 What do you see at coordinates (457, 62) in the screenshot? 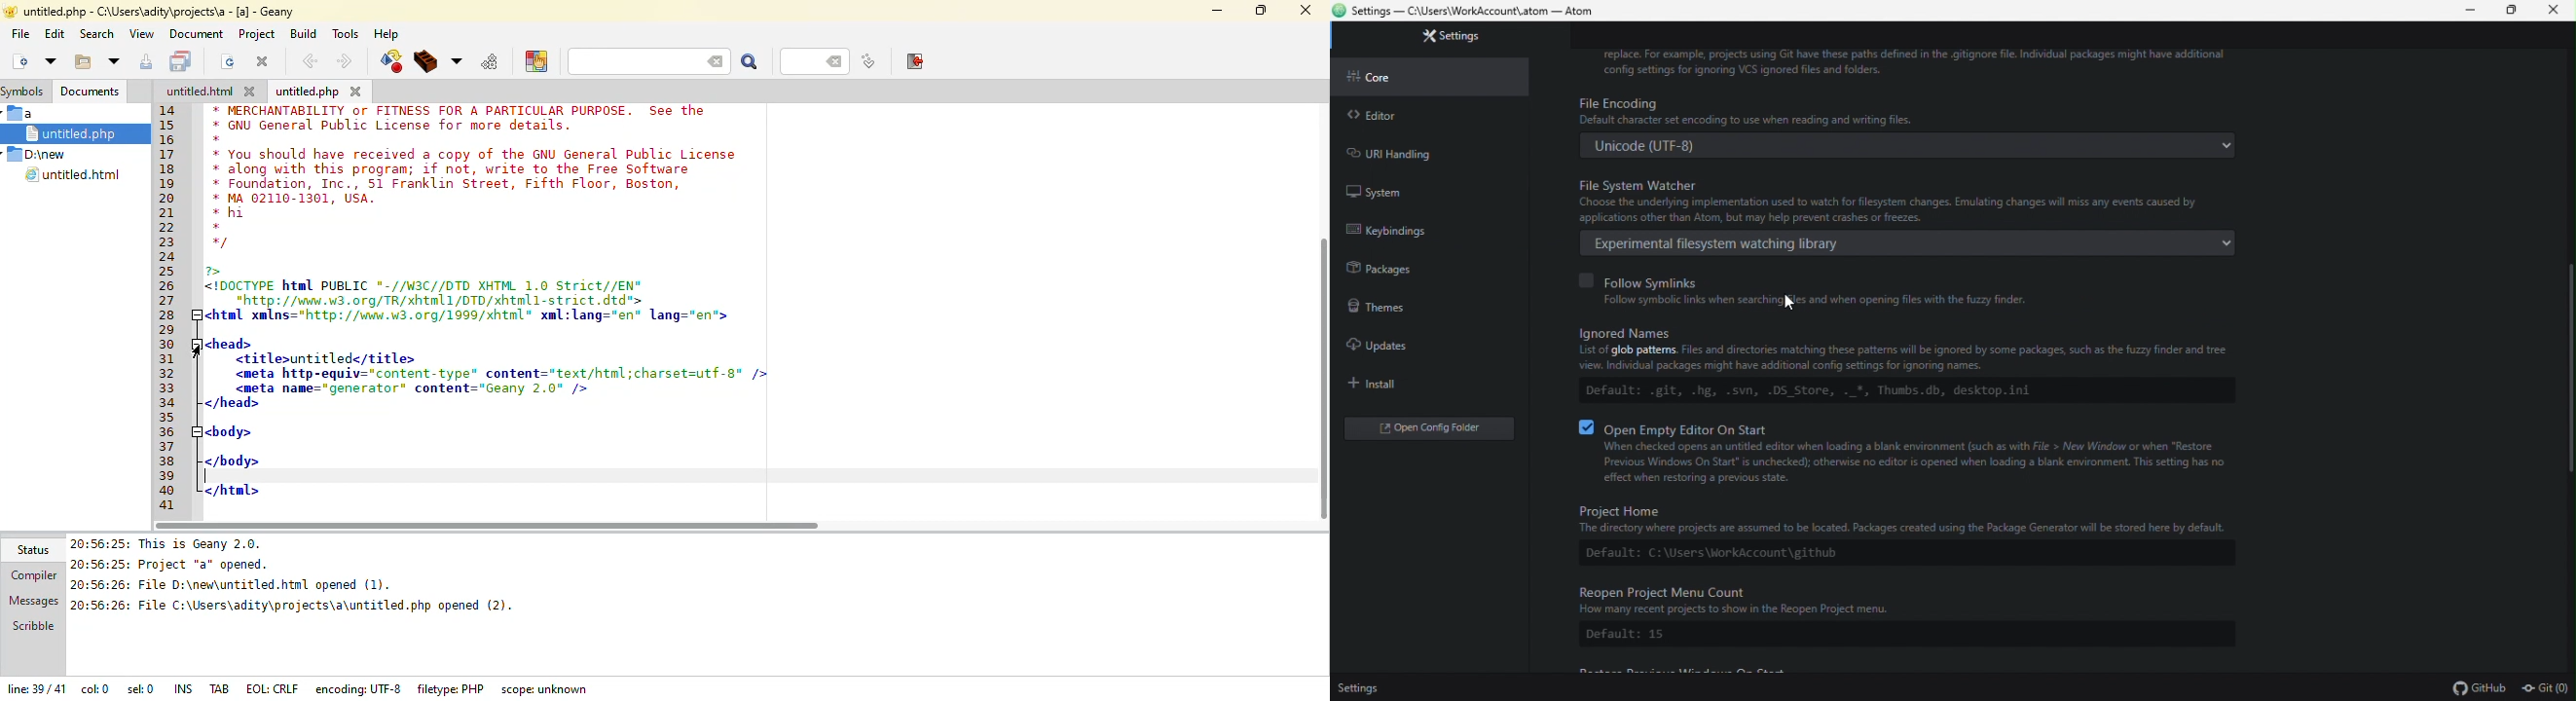
I see `choose more` at bounding box center [457, 62].